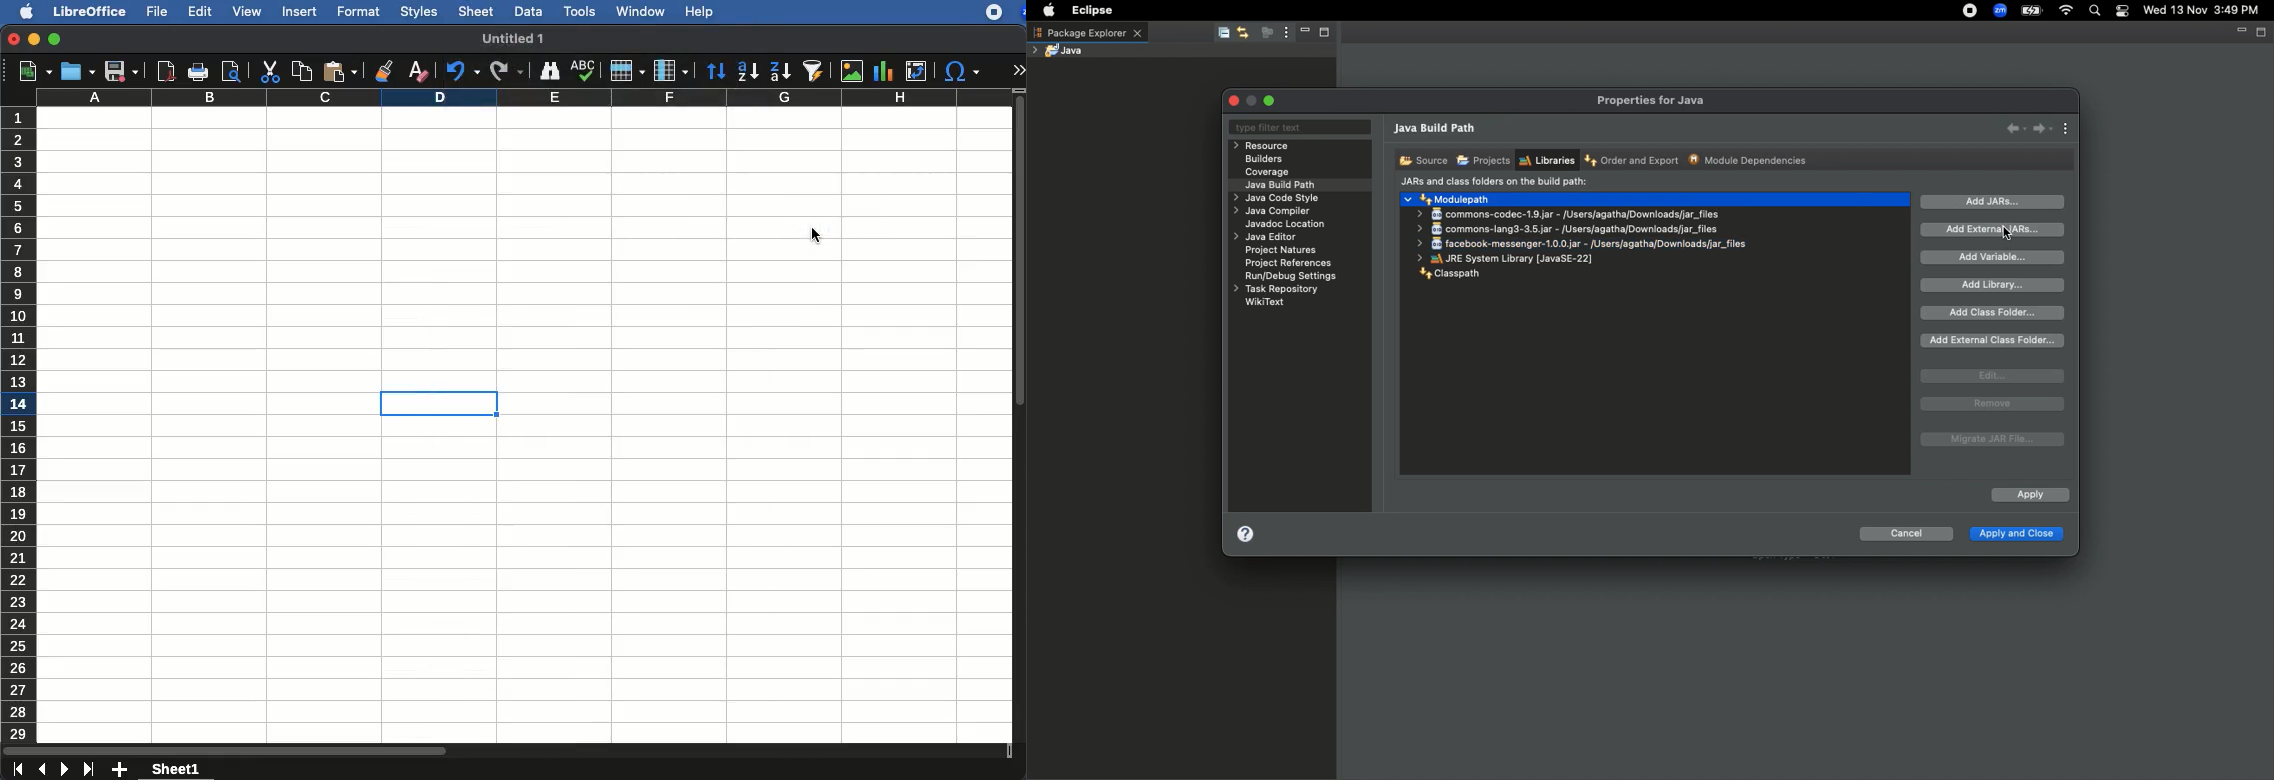  What do you see at coordinates (477, 10) in the screenshot?
I see `sheet` at bounding box center [477, 10].